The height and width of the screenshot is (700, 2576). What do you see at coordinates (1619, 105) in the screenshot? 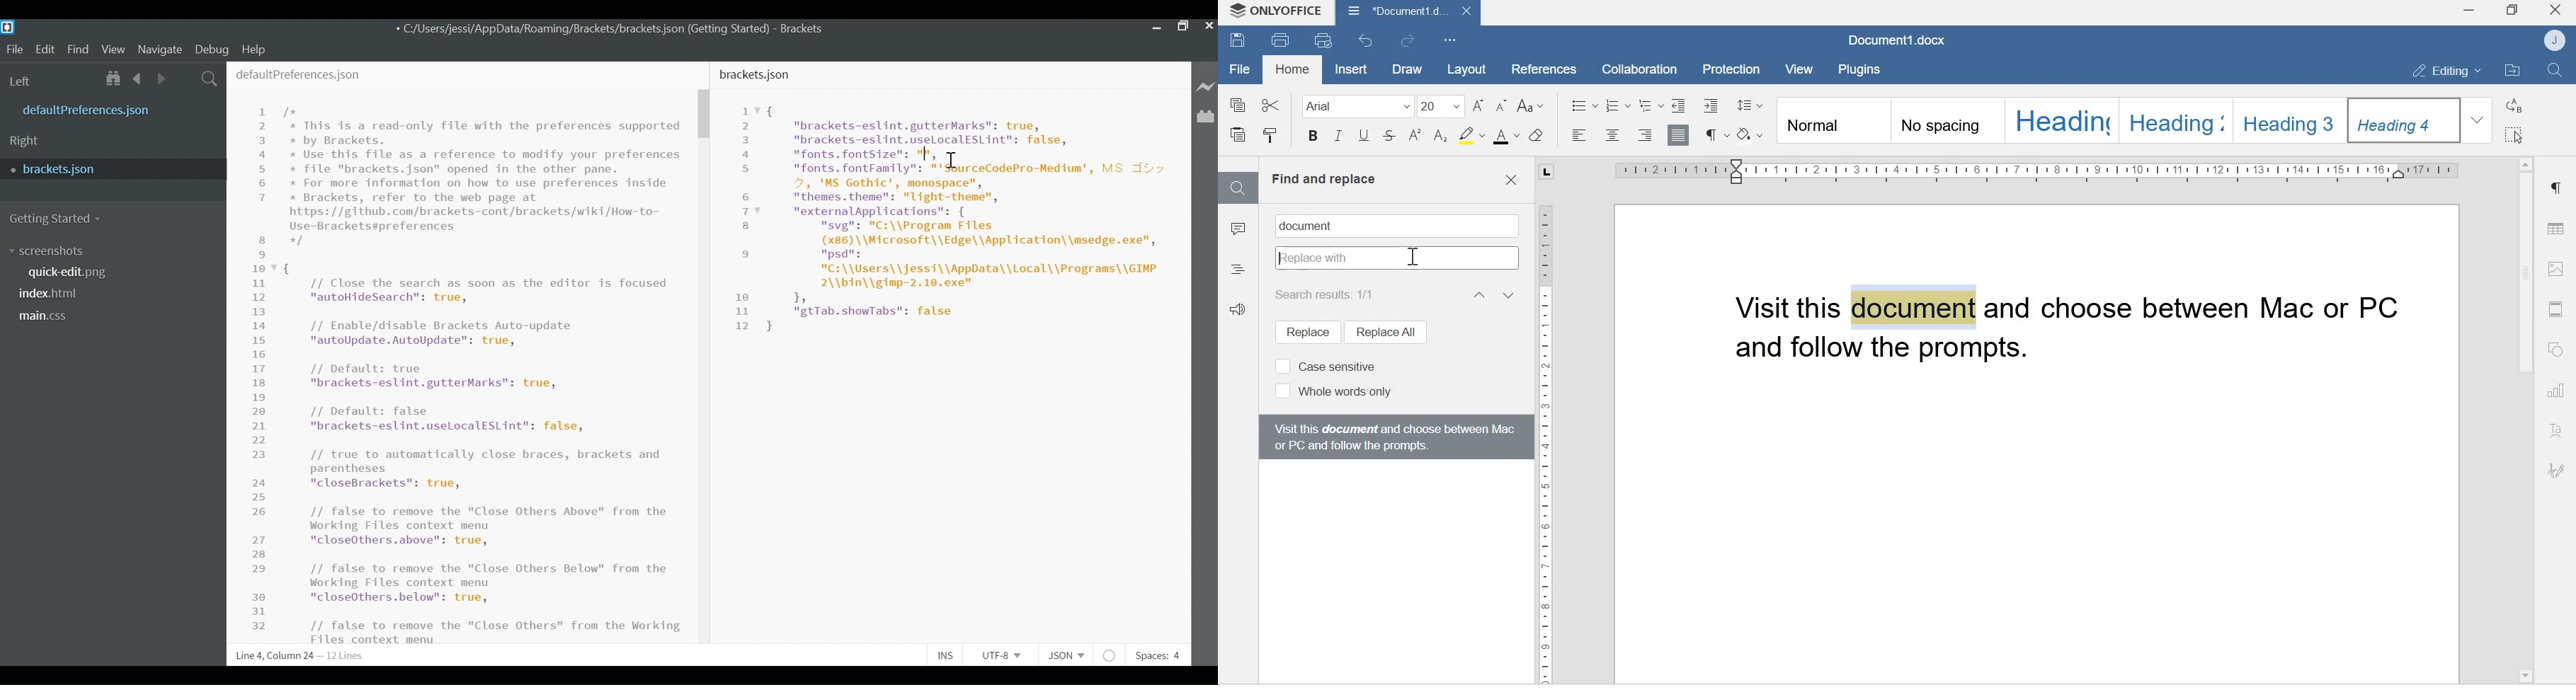
I see `Numbering` at bounding box center [1619, 105].